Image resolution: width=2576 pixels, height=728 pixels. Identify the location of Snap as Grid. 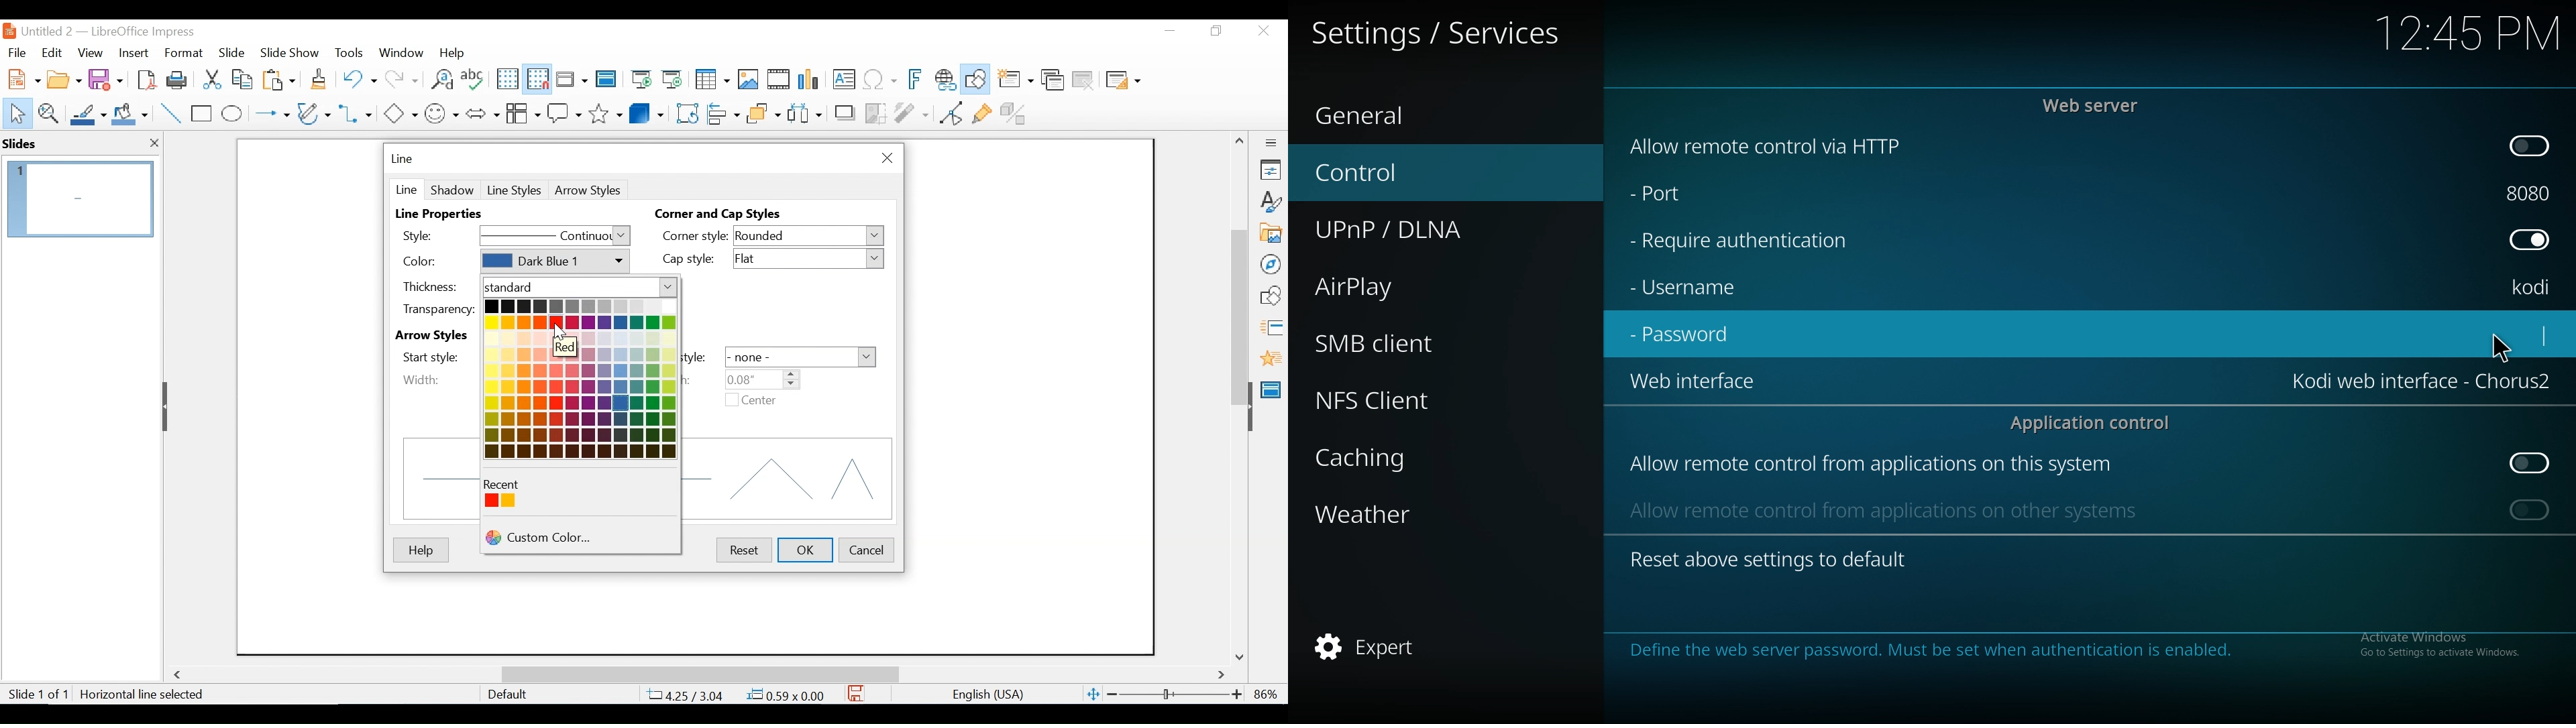
(537, 79).